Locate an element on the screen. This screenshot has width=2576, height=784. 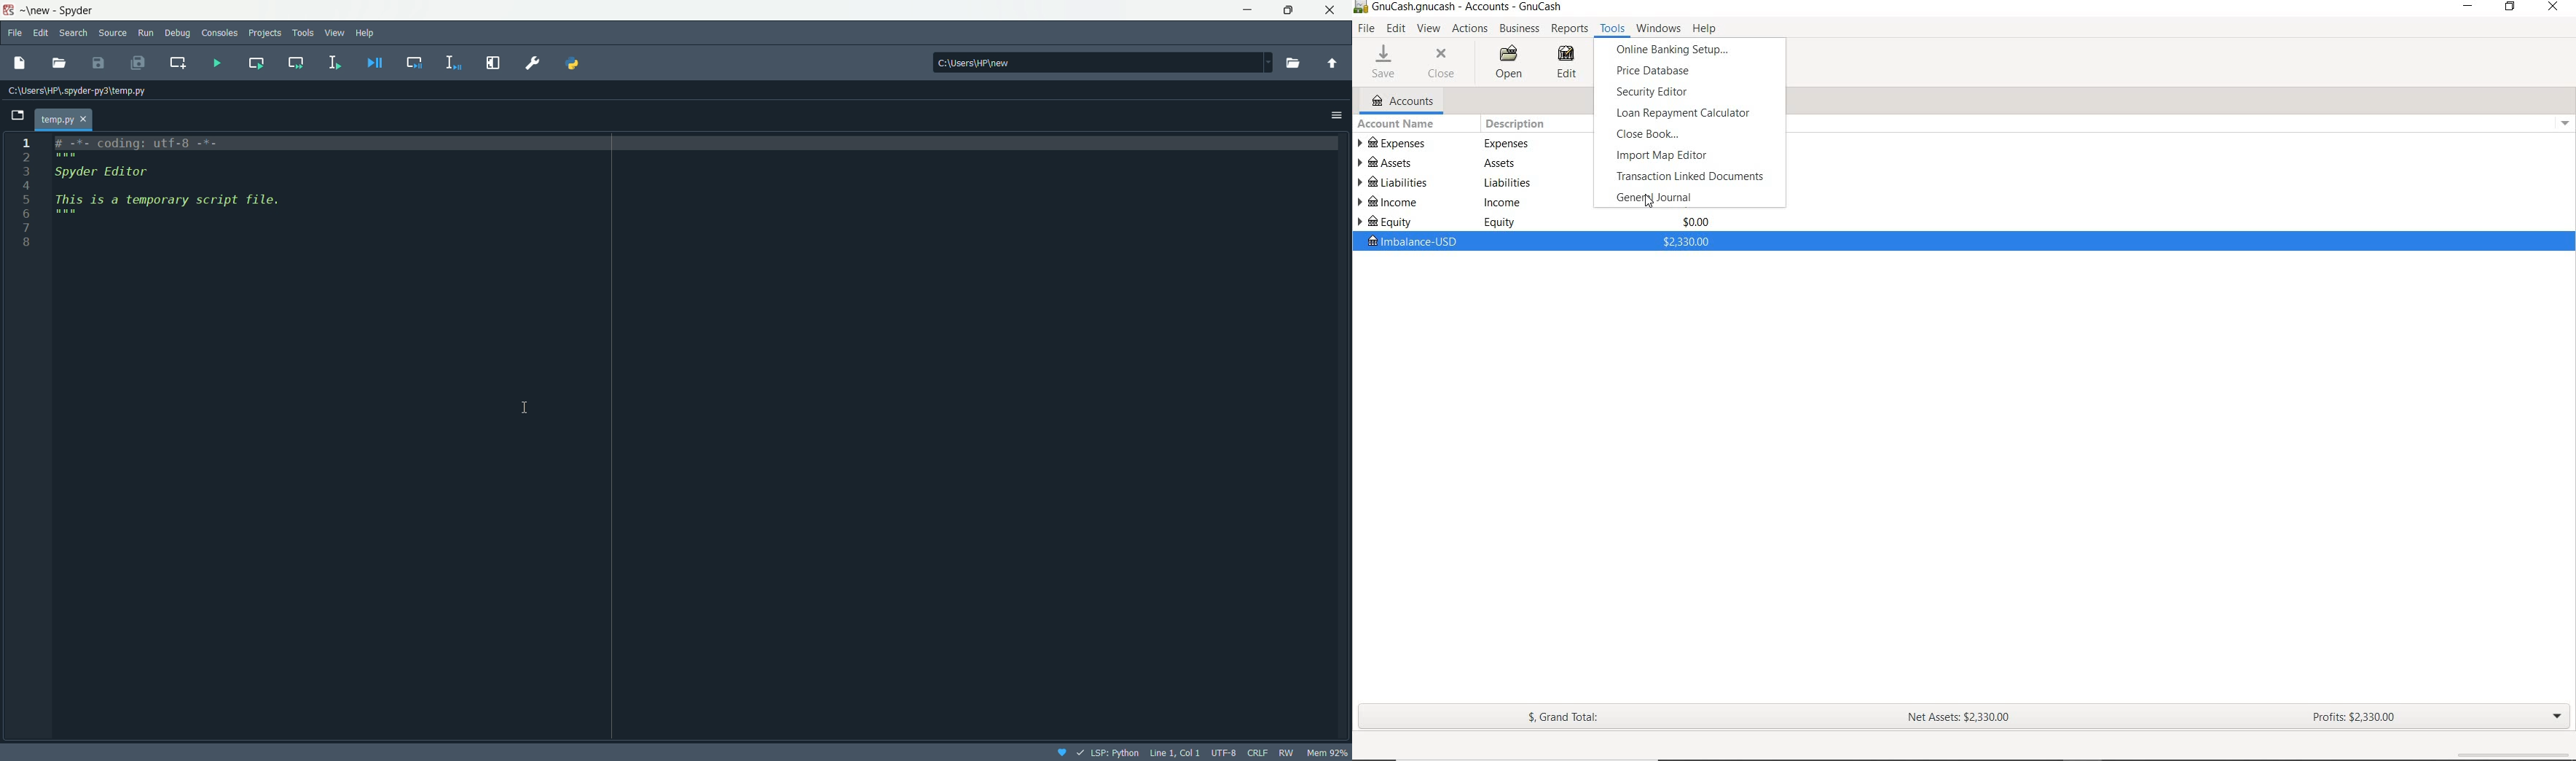
file encoding is located at coordinates (1223, 751).